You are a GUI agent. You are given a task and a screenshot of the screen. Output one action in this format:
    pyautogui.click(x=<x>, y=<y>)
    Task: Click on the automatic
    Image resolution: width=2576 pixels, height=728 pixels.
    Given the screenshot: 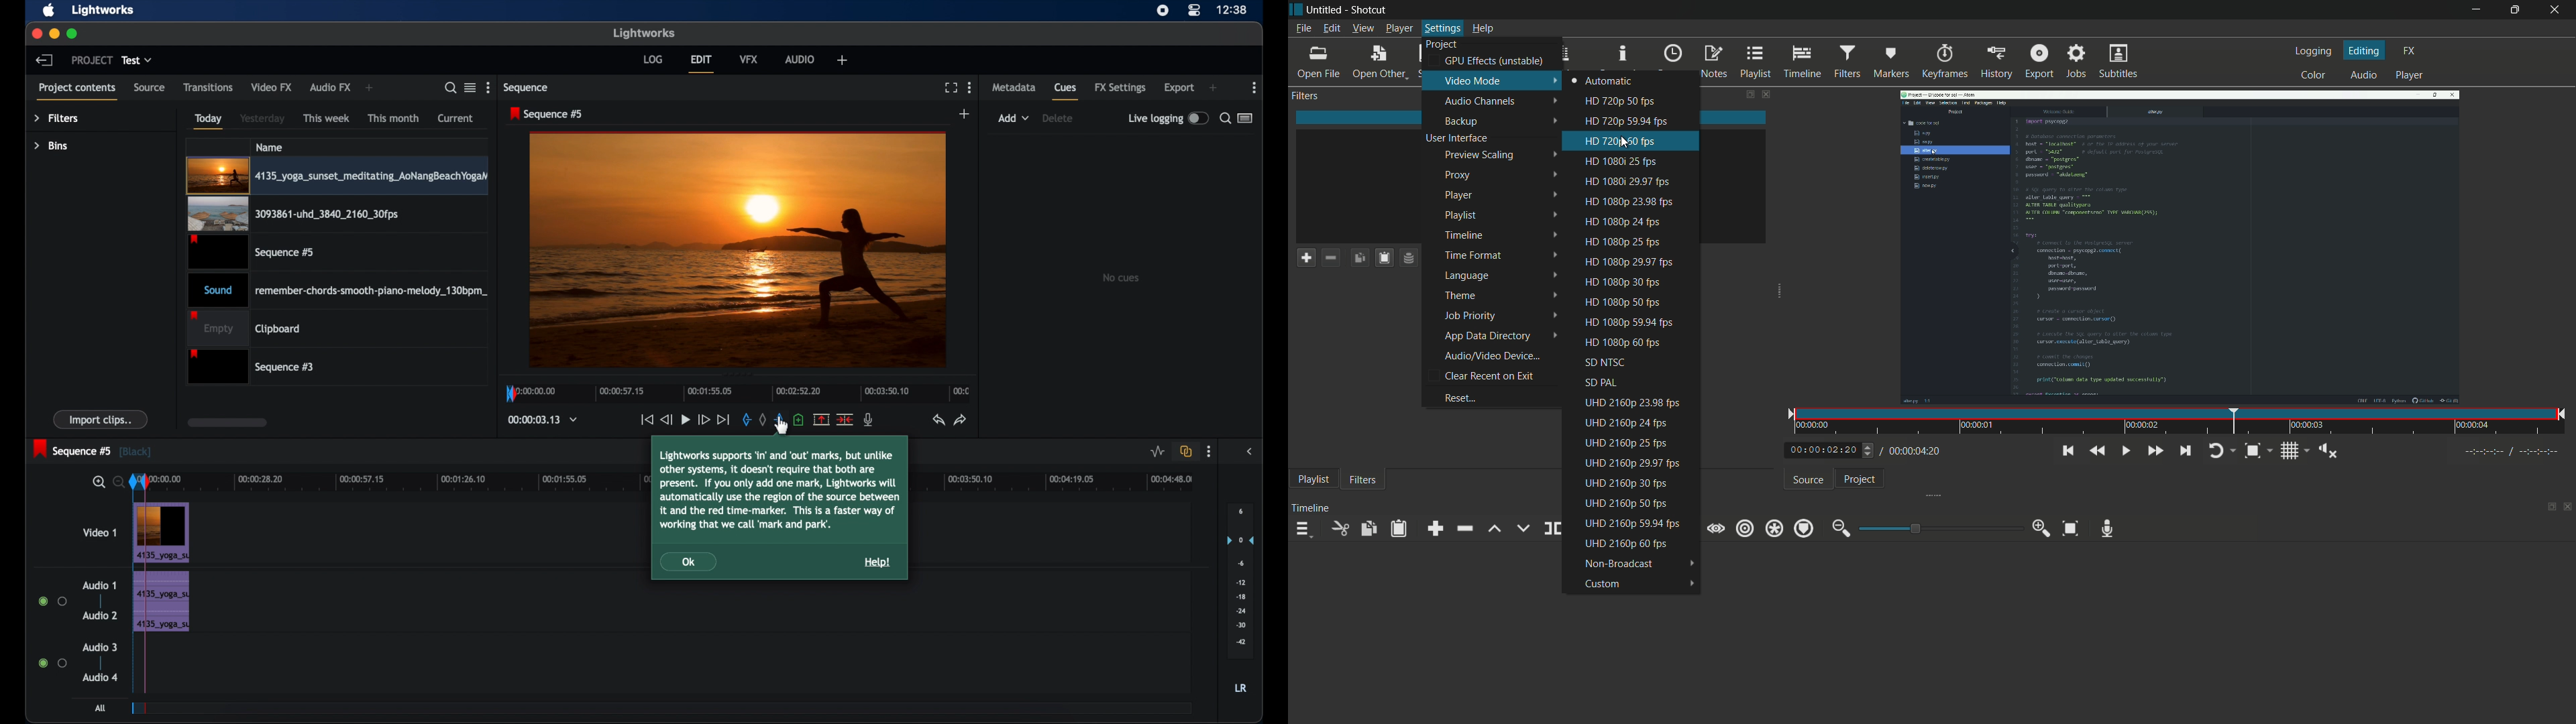 What is the action you would take?
    pyautogui.click(x=1640, y=82)
    